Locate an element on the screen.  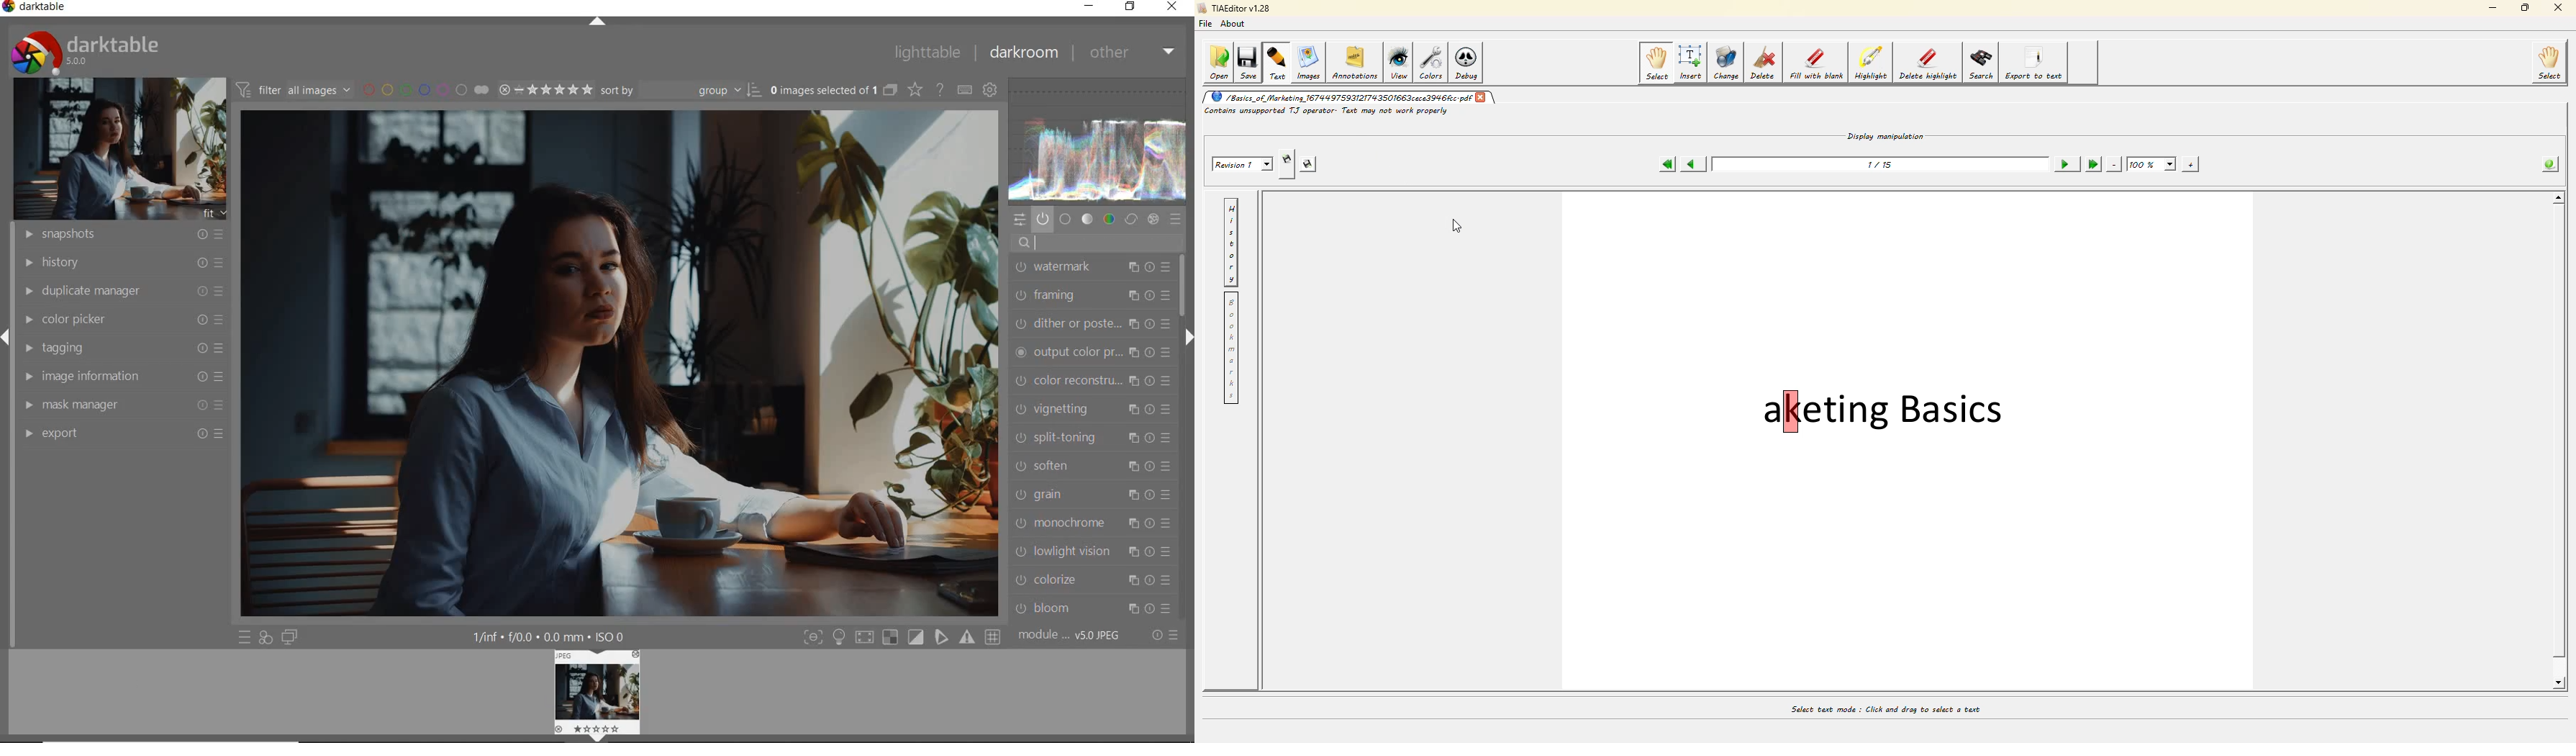
tone is located at coordinates (1088, 218).